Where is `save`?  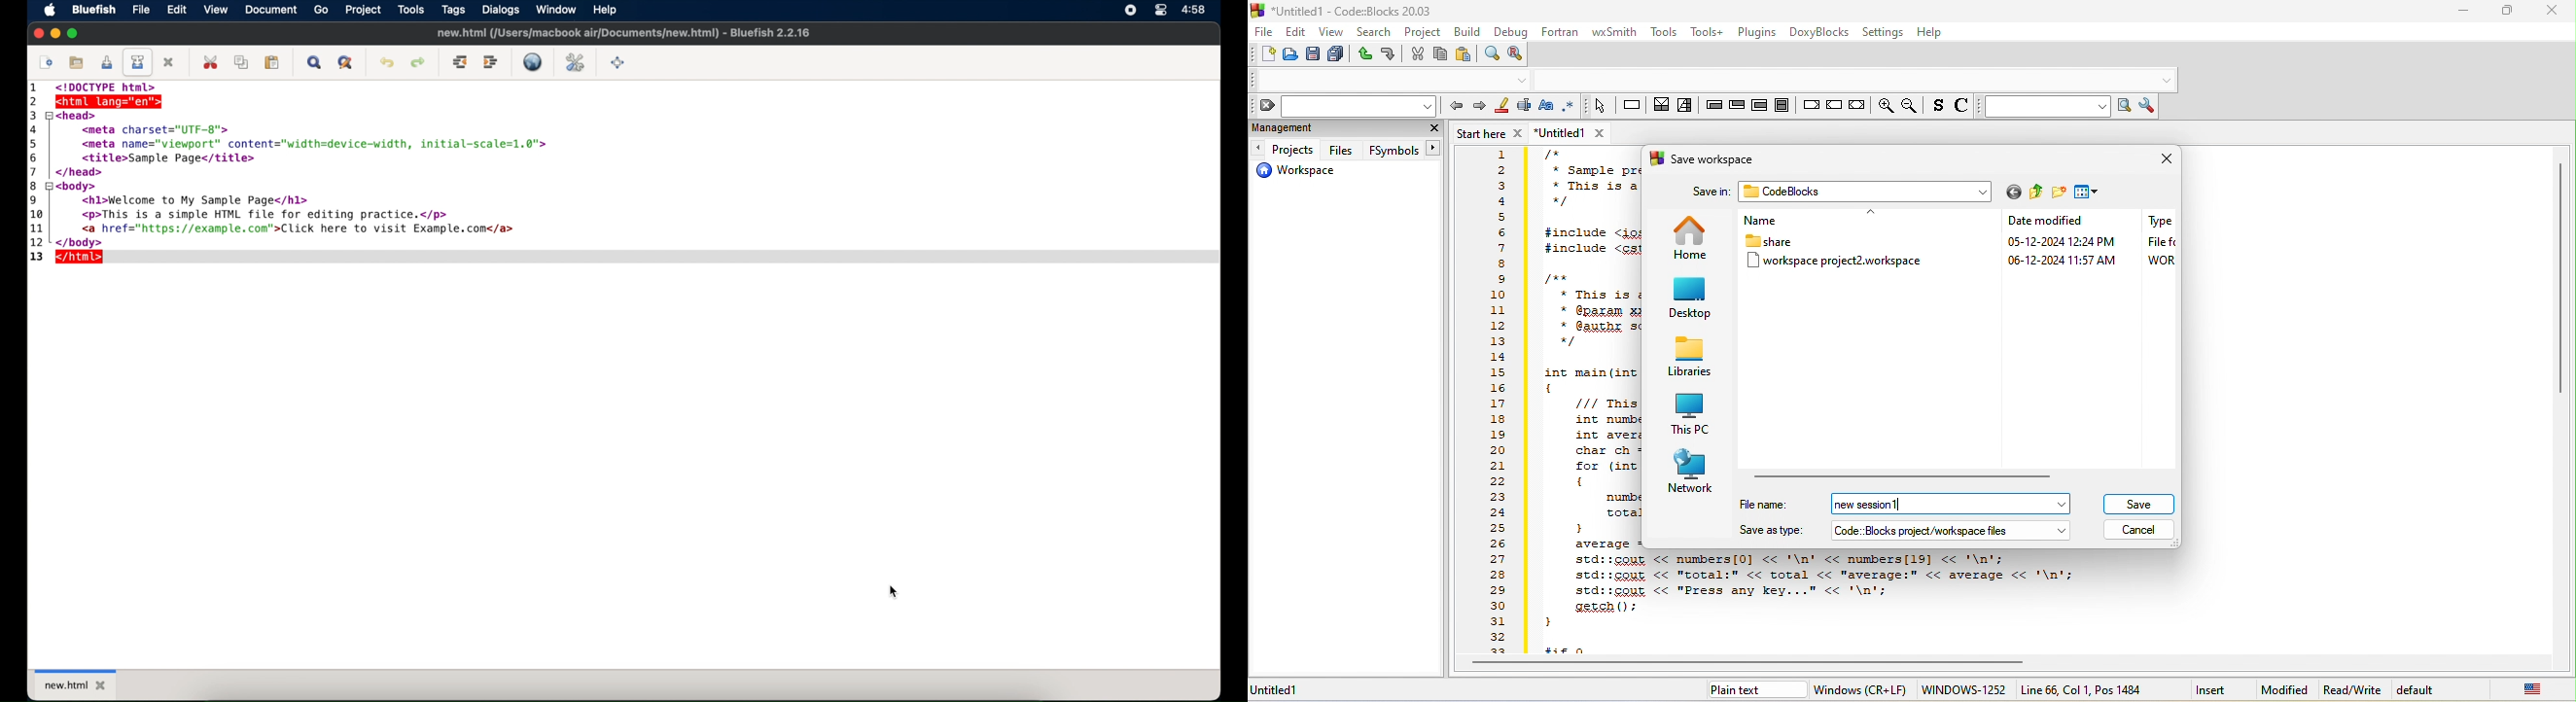
save is located at coordinates (1312, 55).